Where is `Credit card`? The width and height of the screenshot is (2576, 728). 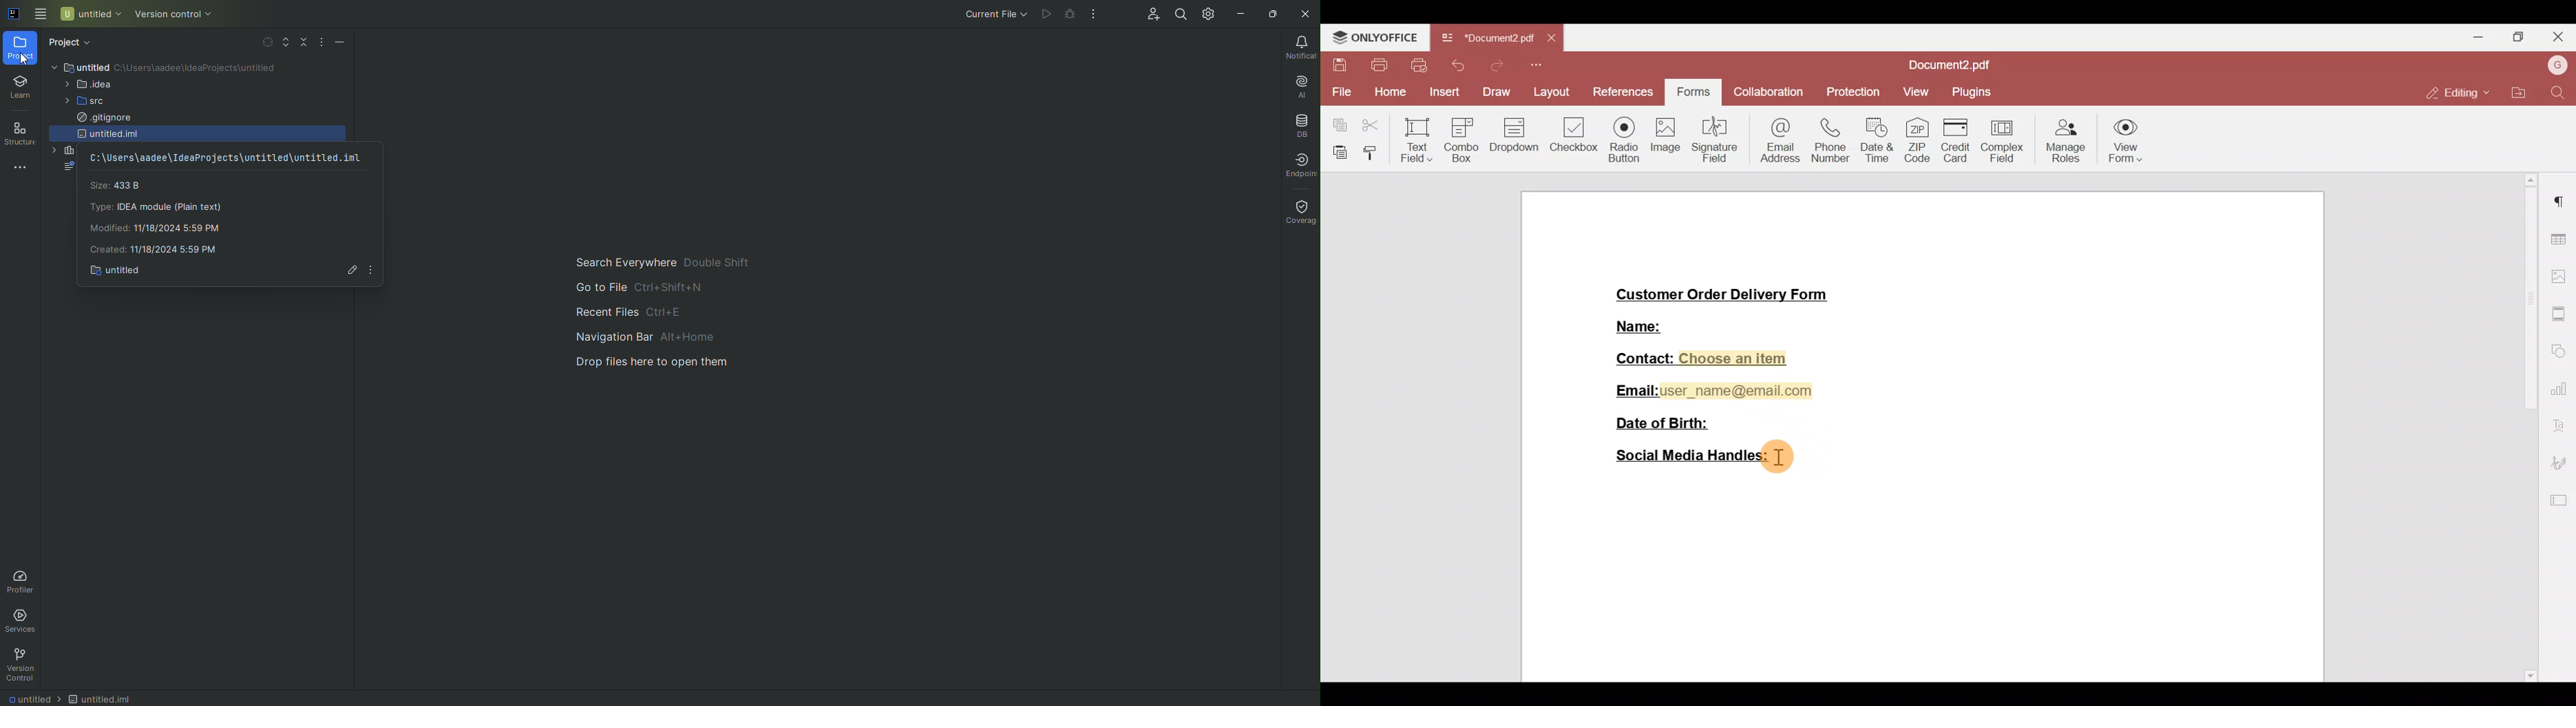
Credit card is located at coordinates (1953, 140).